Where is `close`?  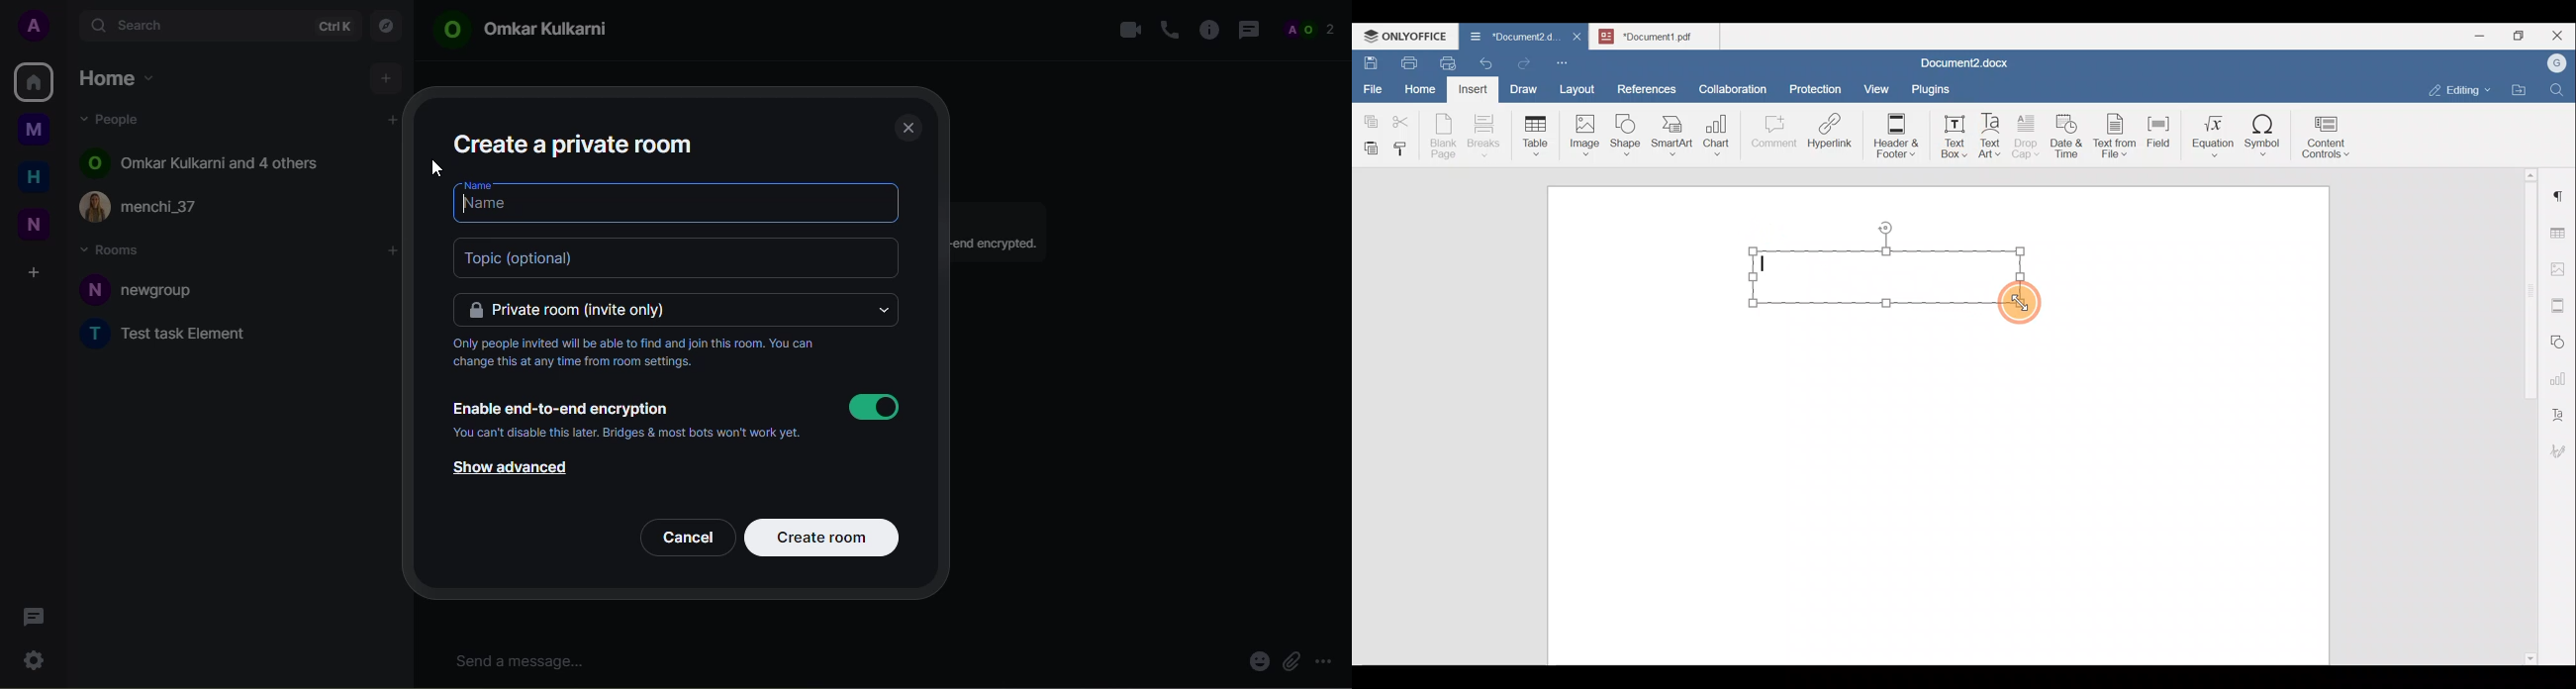 close is located at coordinates (907, 127).